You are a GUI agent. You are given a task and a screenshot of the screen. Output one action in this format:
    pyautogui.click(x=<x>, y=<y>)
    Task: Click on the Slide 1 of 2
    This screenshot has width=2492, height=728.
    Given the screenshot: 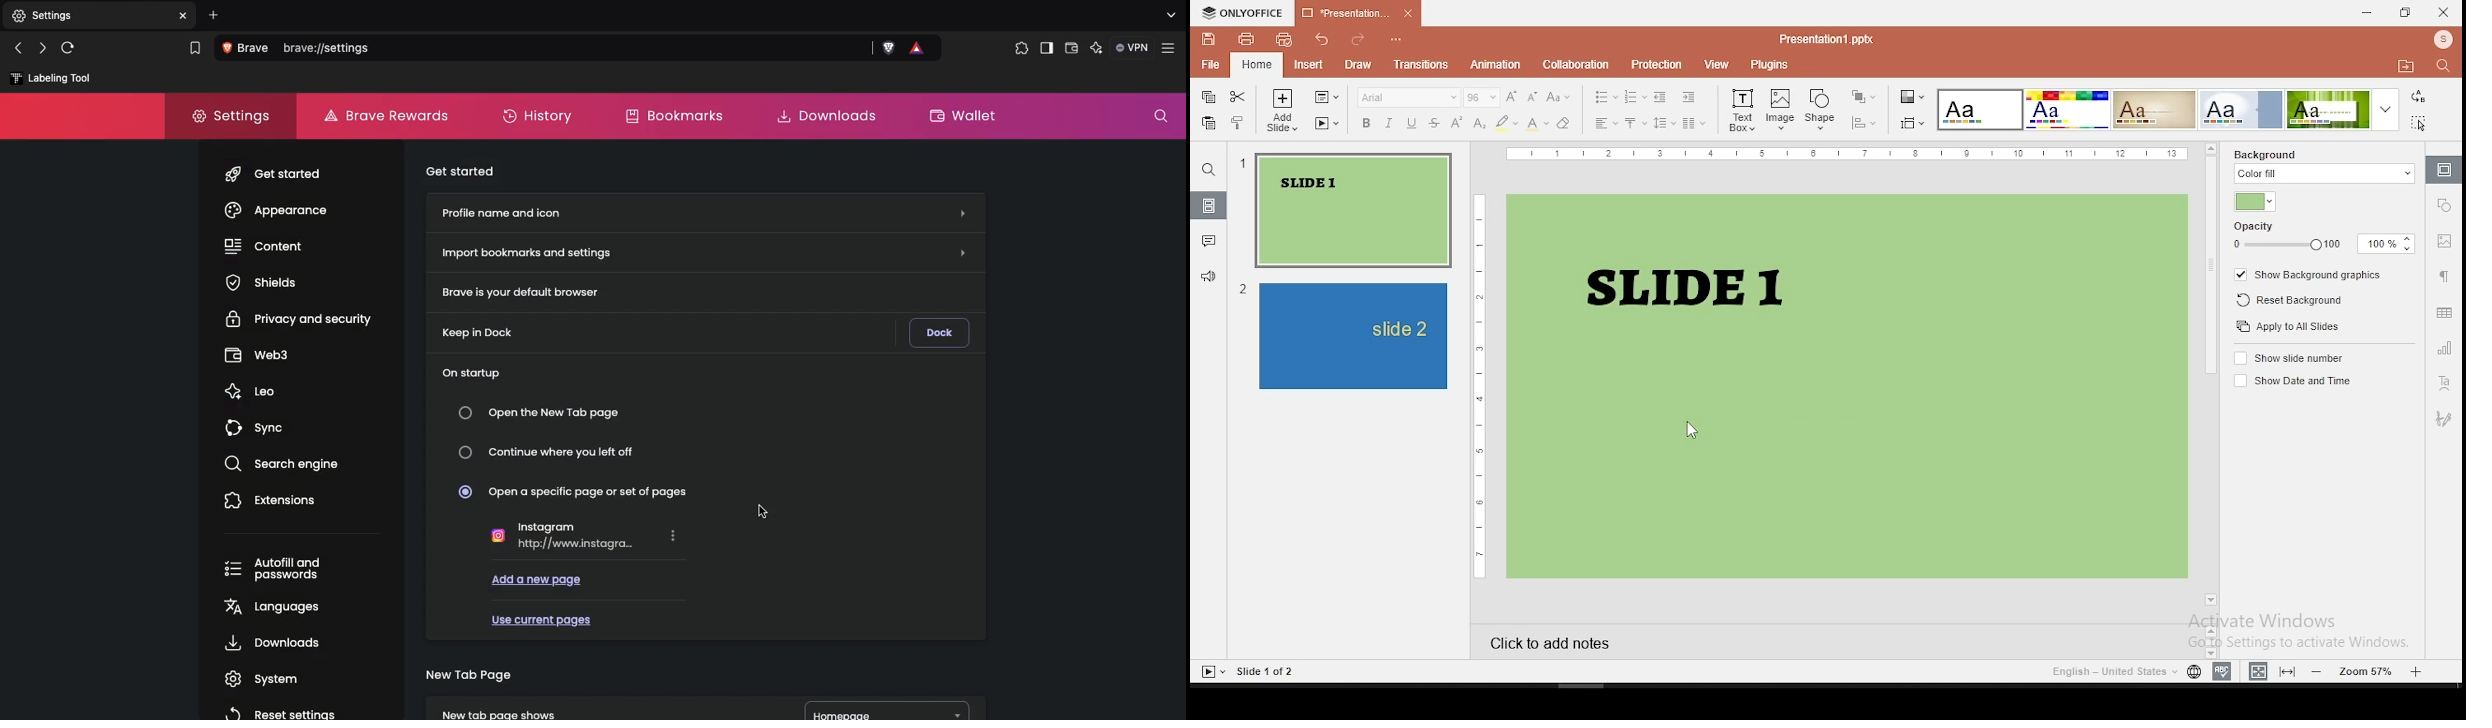 What is the action you would take?
    pyautogui.click(x=1267, y=672)
    